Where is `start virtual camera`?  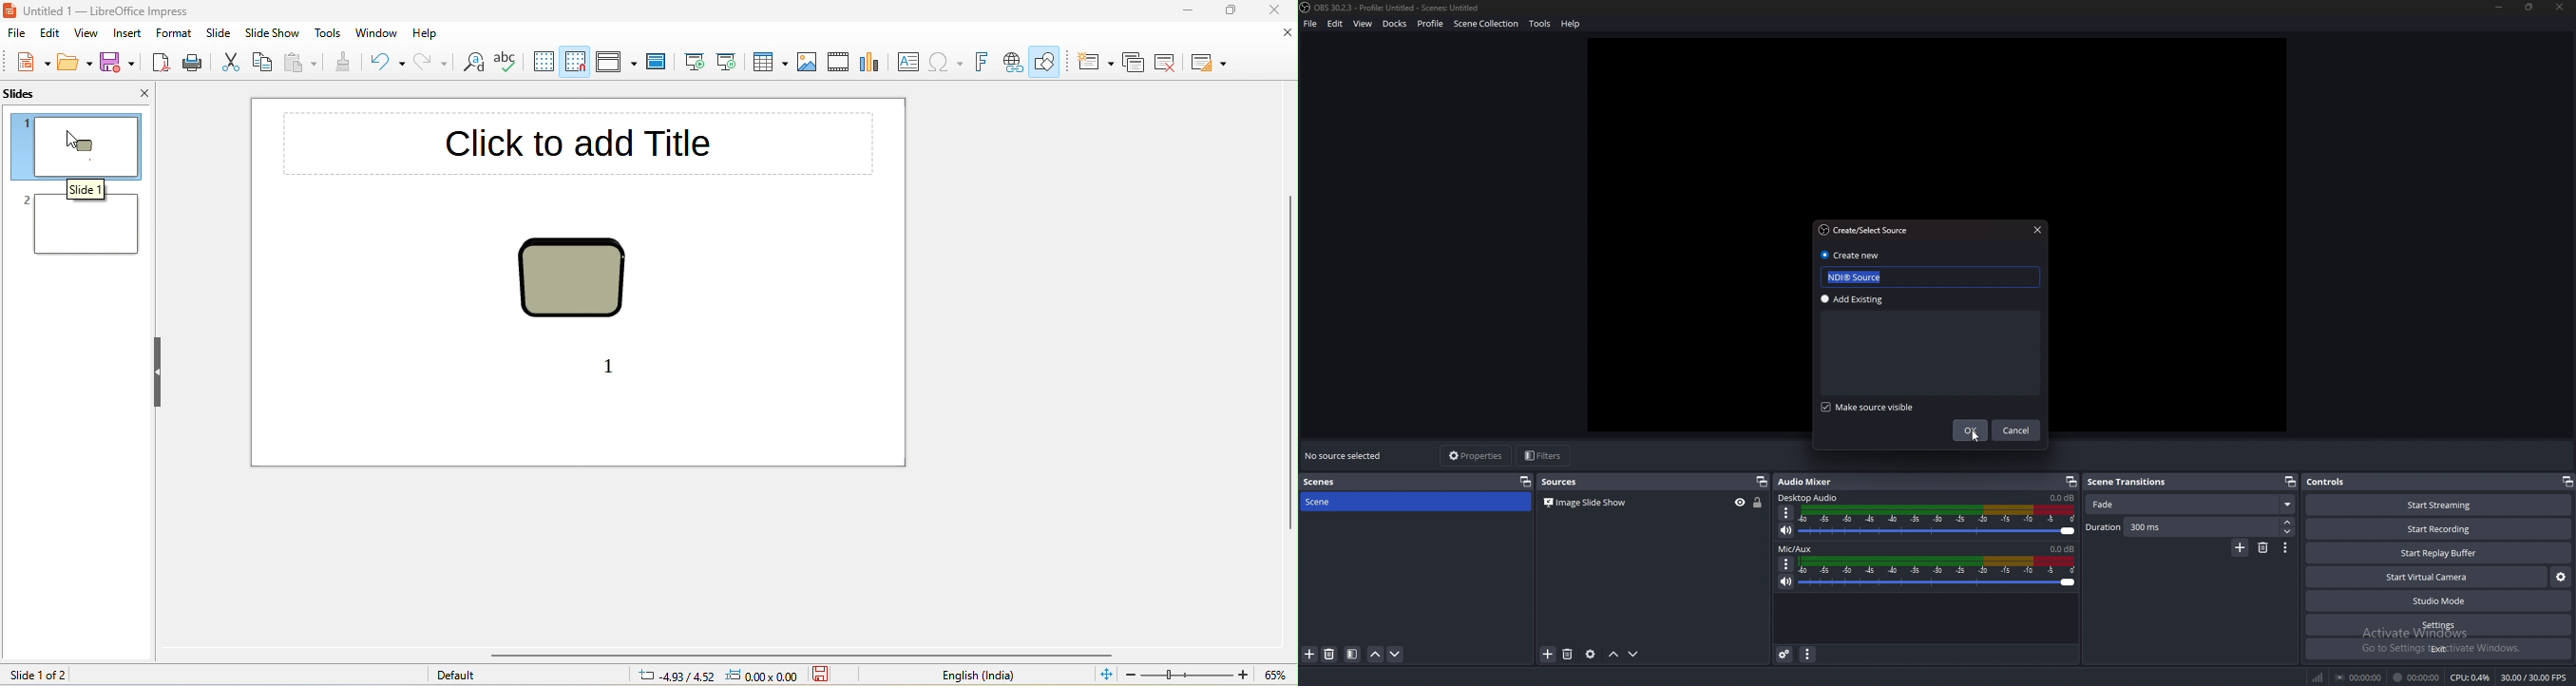
start virtual camera is located at coordinates (2428, 577).